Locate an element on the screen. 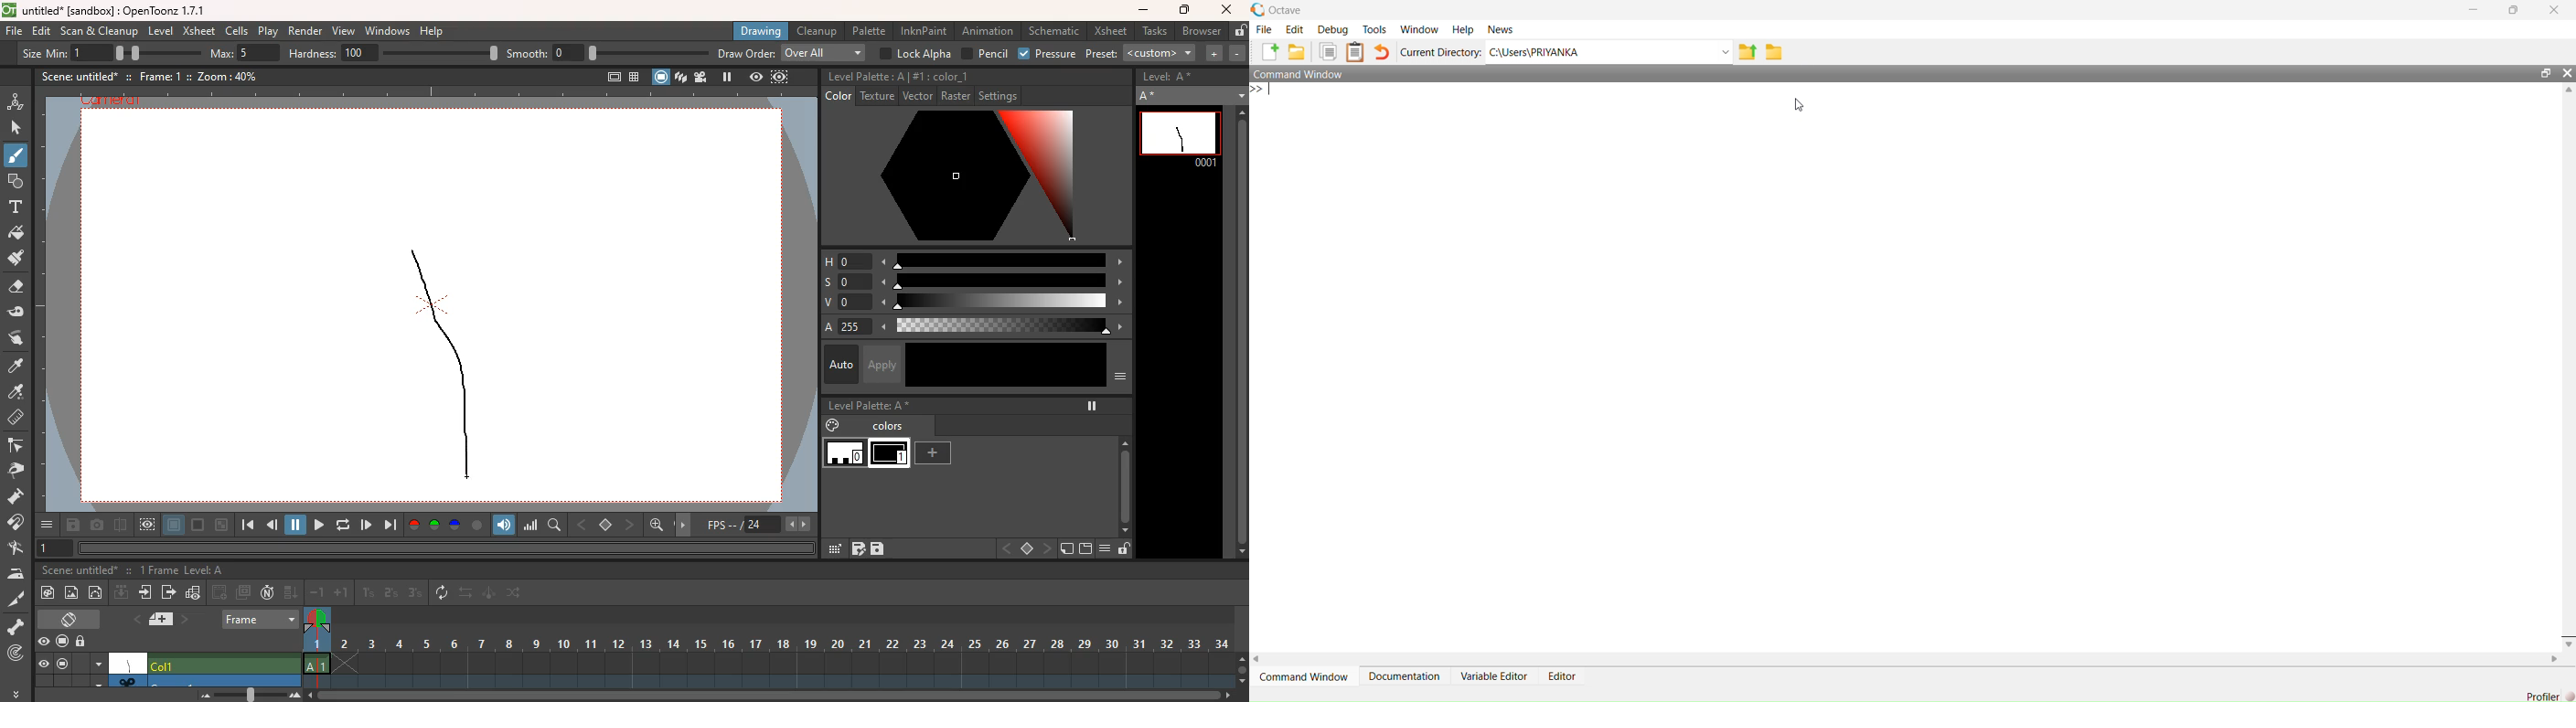 This screenshot has width=2576, height=728. help is located at coordinates (433, 32).